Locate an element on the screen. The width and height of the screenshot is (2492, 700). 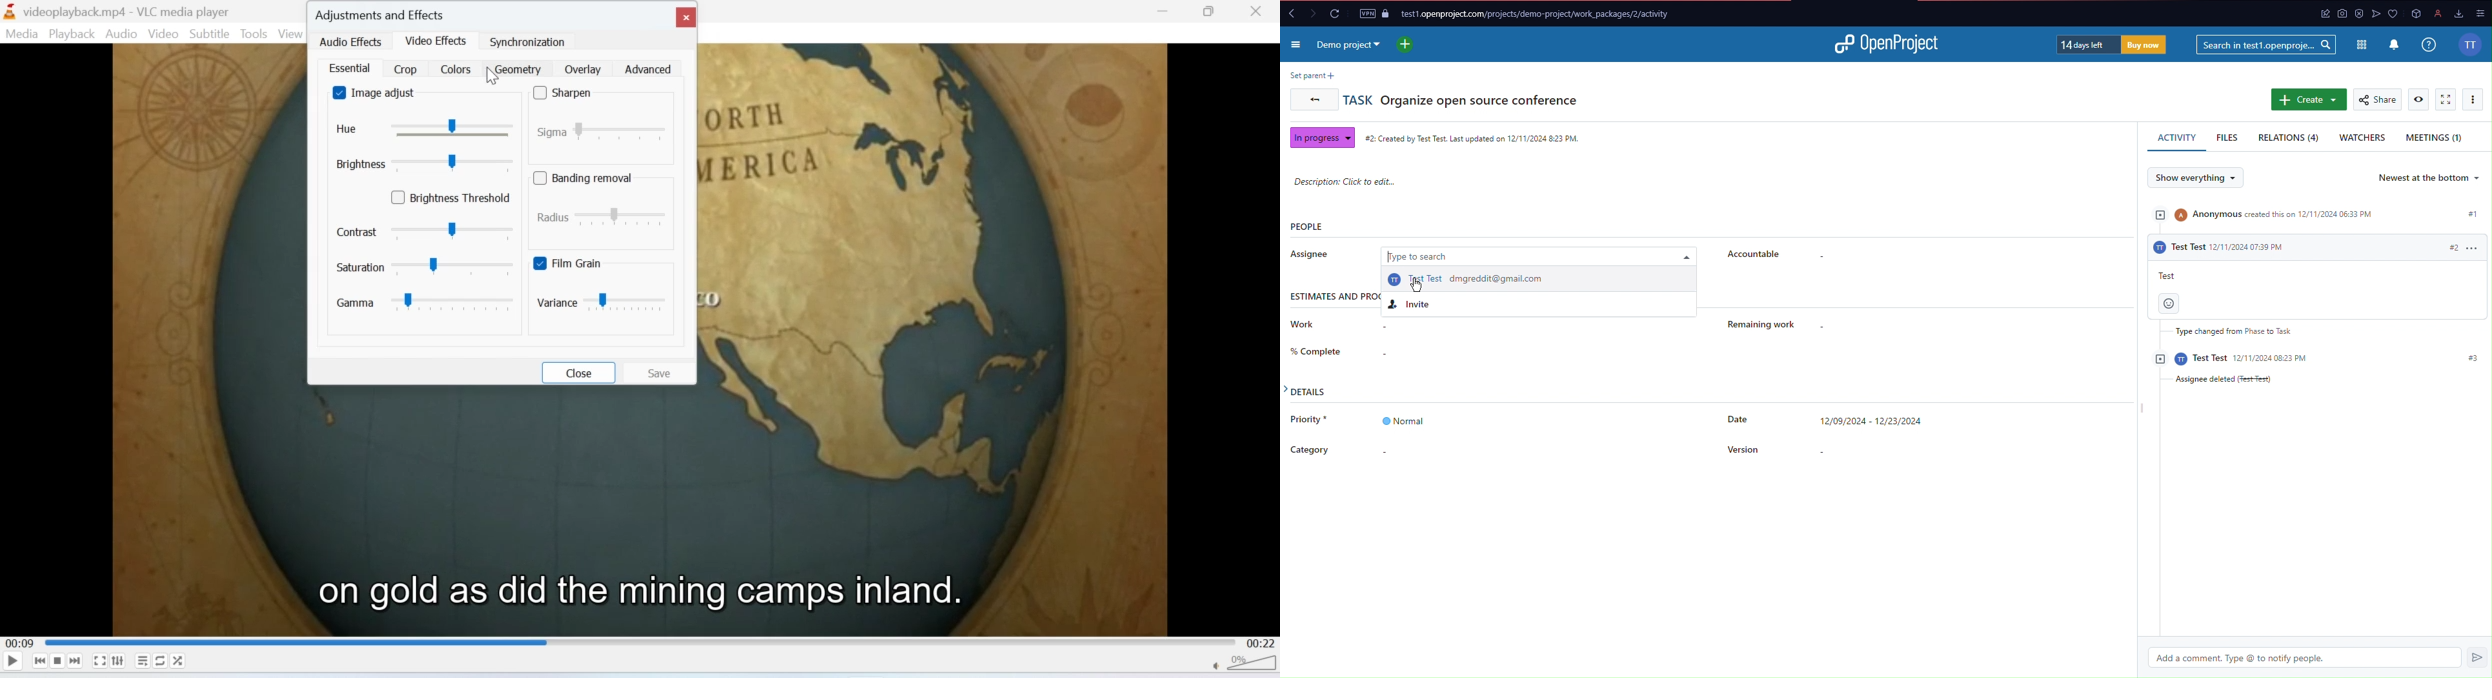
Assignee is located at coordinates (1312, 254).